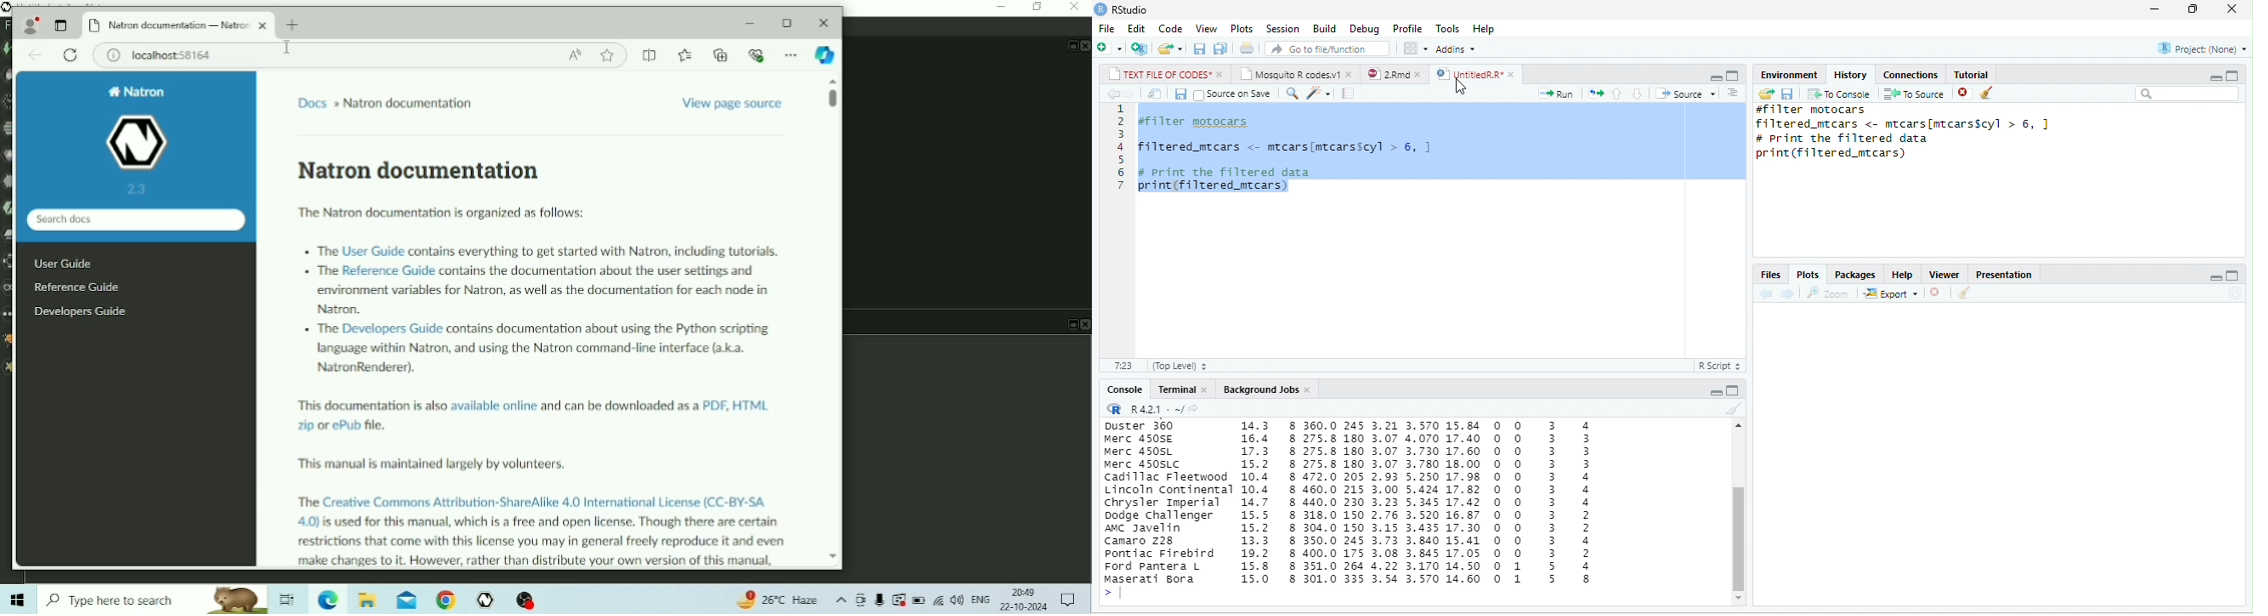  Describe the element at coordinates (1231, 180) in the screenshot. I see `# print the filtered dataprint(filtered_mtcars)` at that location.